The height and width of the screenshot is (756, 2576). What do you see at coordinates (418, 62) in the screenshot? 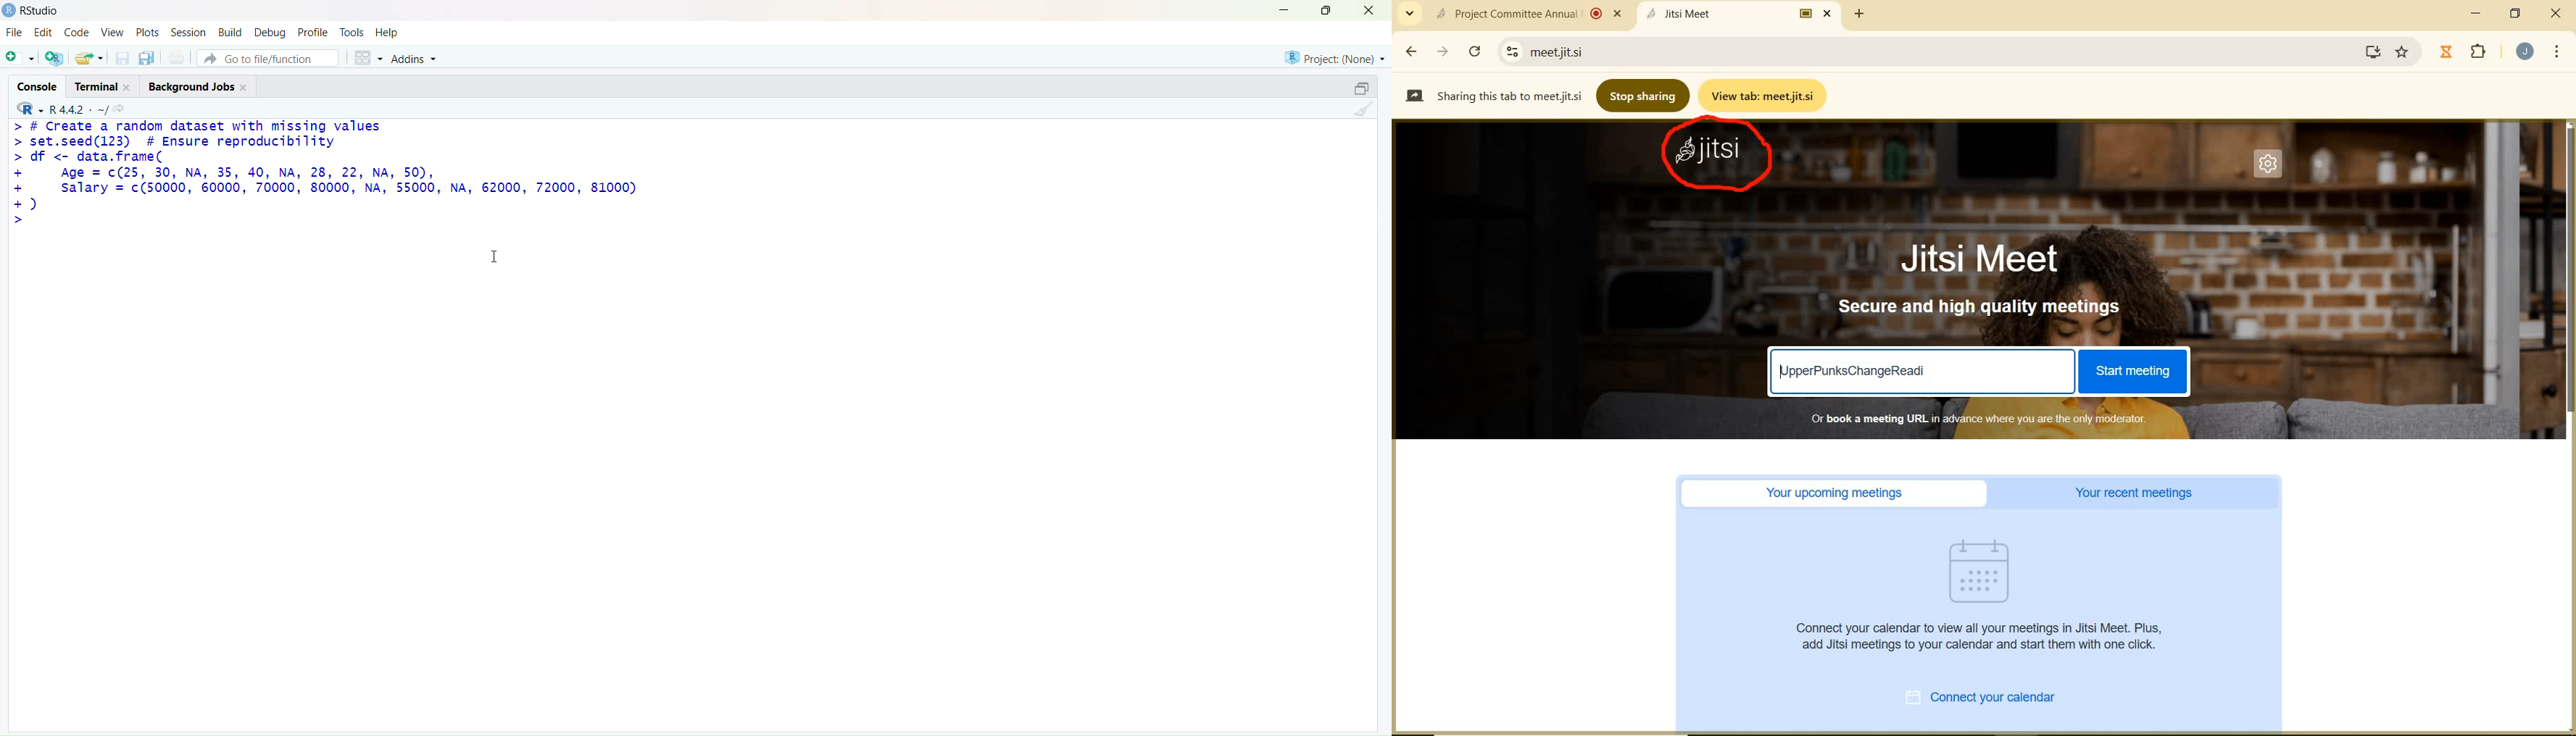
I see `addins` at bounding box center [418, 62].